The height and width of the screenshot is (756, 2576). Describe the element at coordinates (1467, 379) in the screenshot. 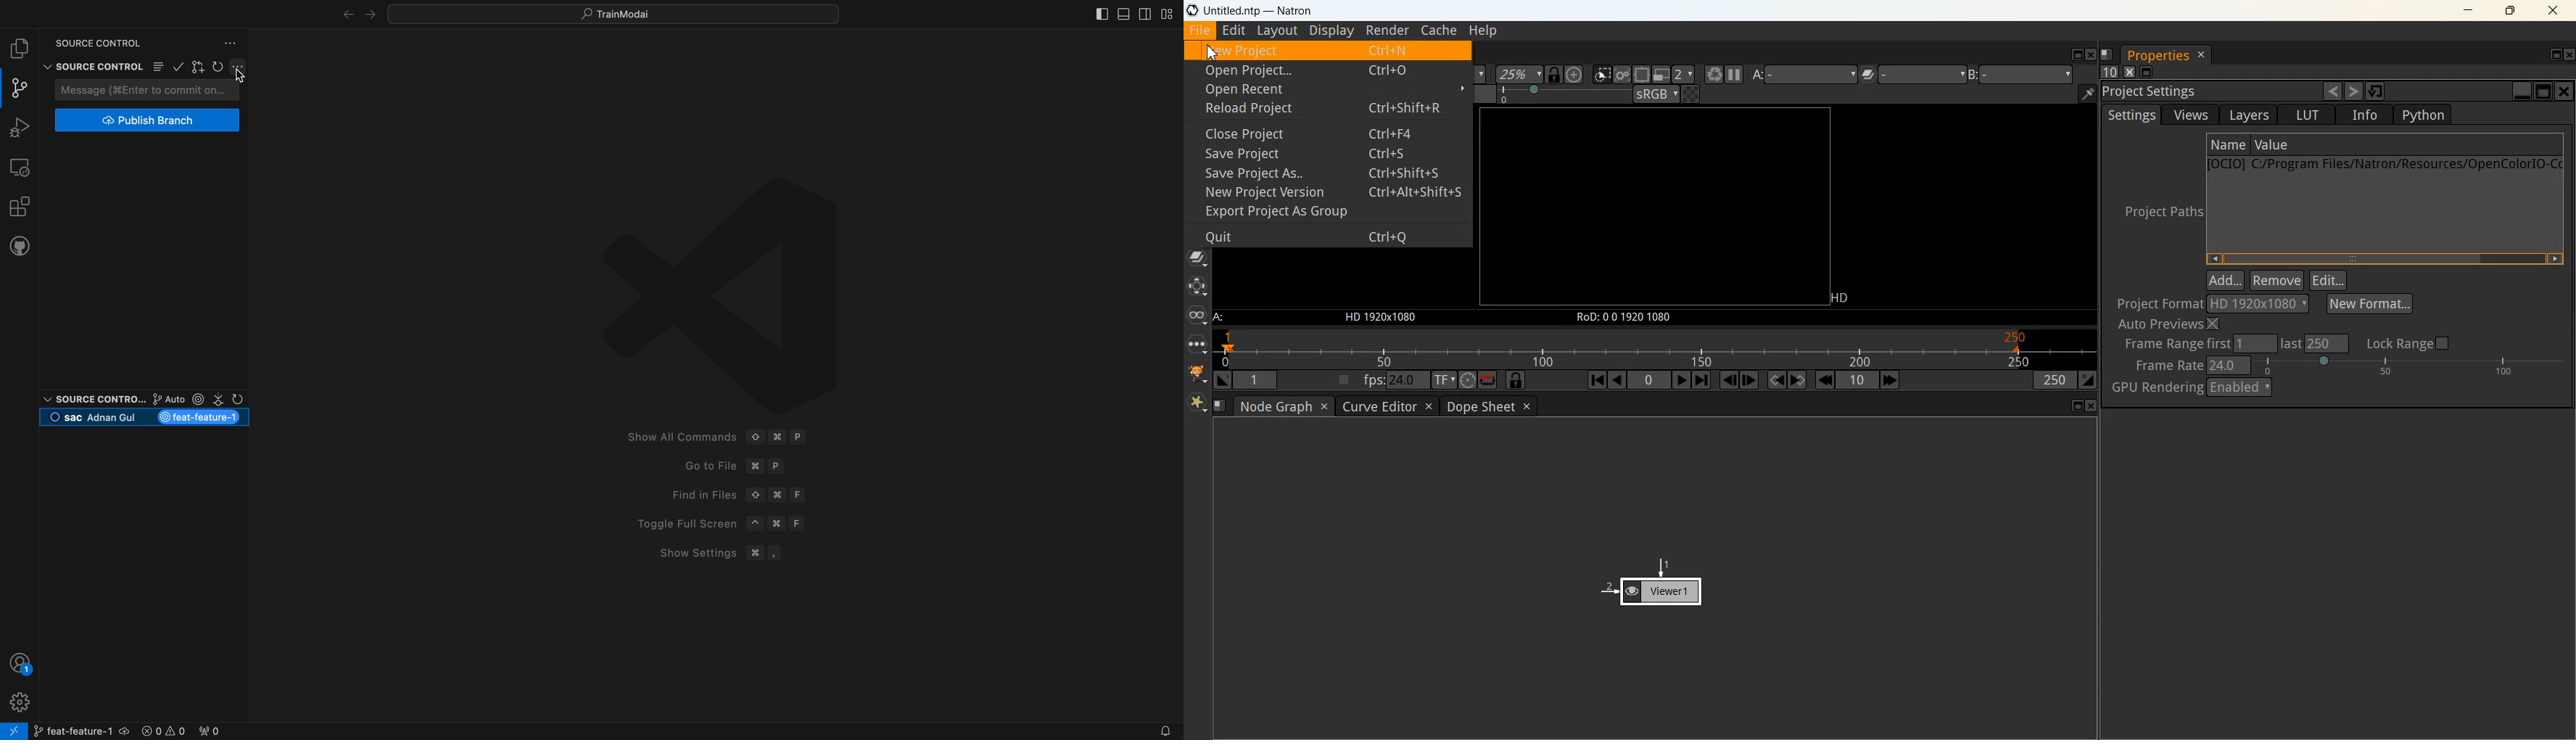

I see `Turbo Mode` at that location.